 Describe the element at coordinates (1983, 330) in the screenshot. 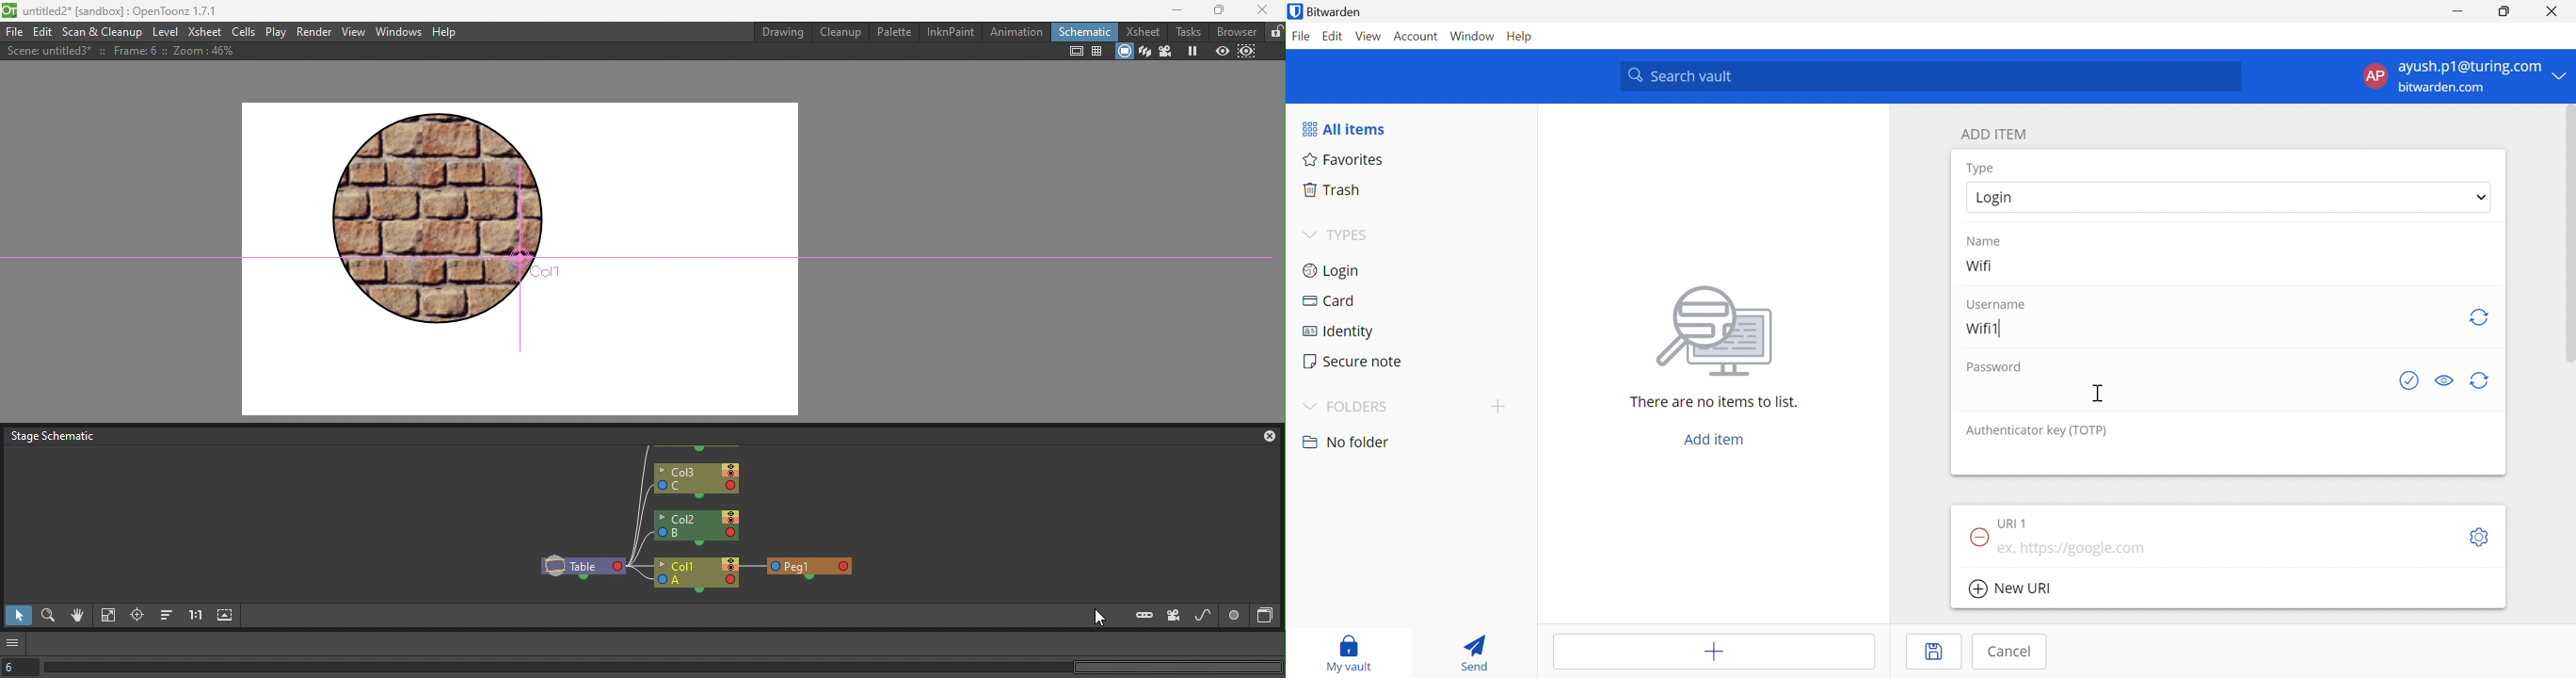

I see `Wifi1` at that location.